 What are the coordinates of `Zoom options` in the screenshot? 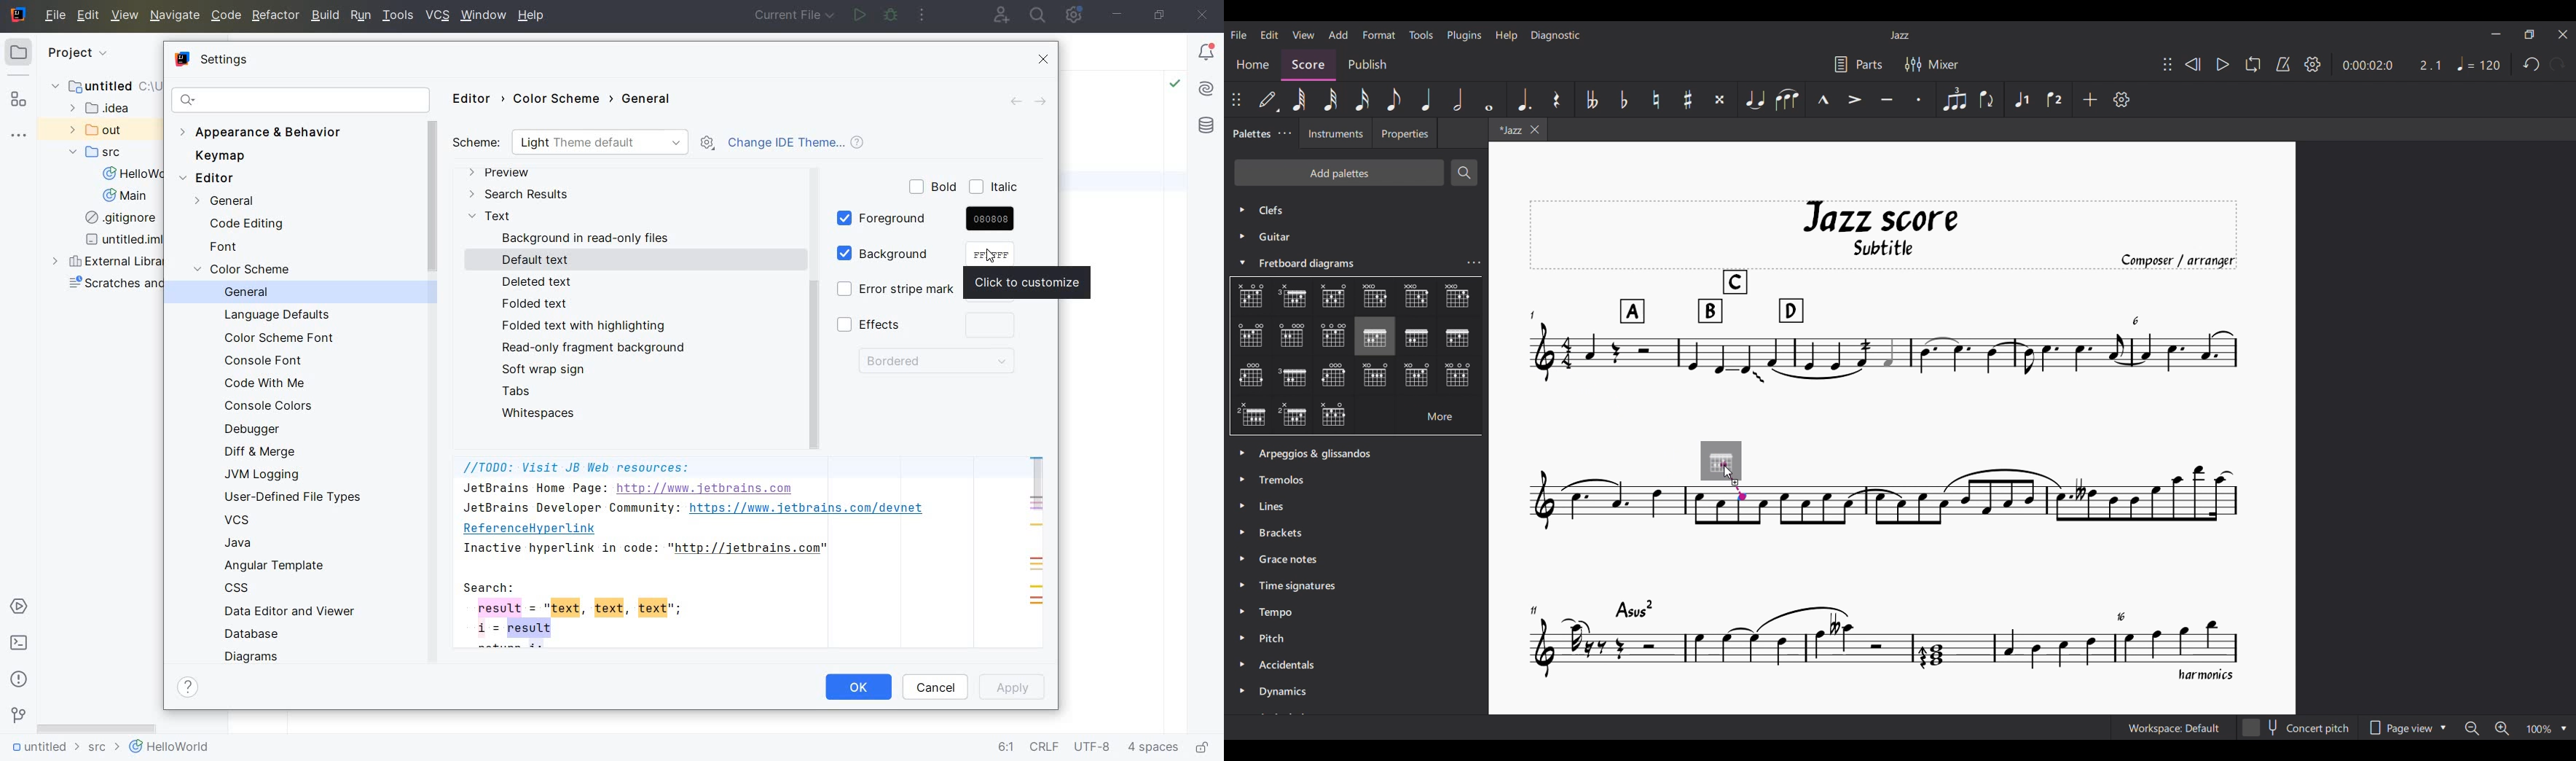 It's located at (2516, 728).